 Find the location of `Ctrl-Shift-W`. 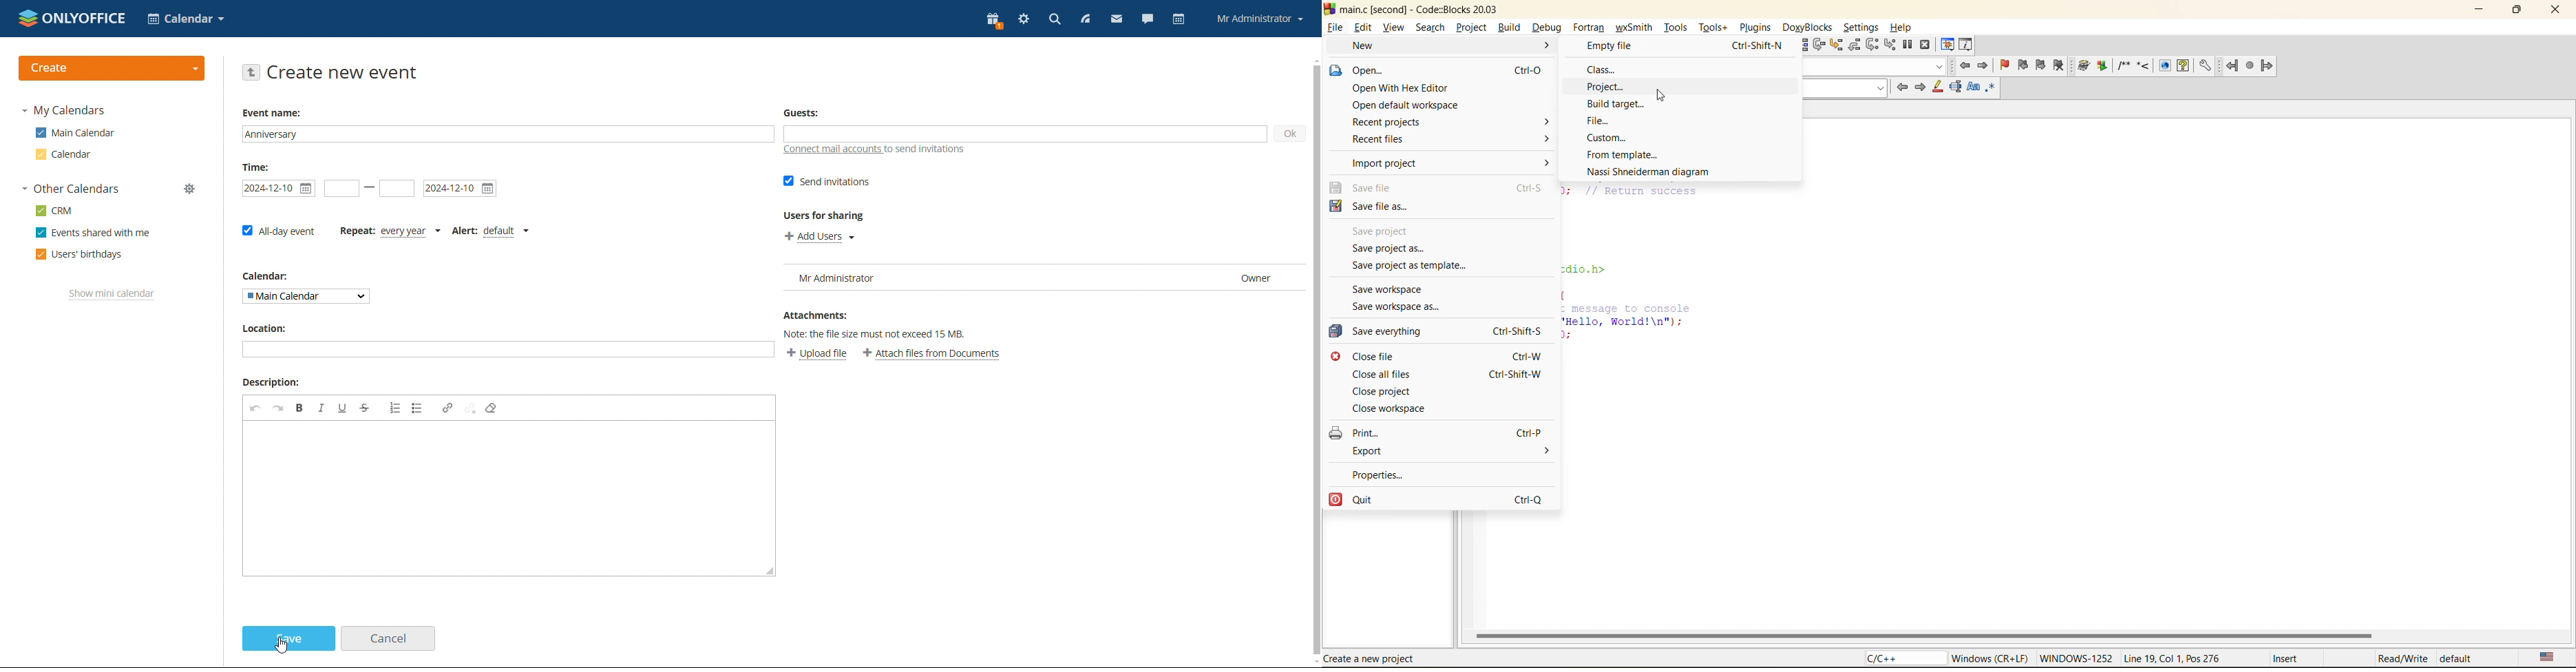

Ctrl-Shift-W is located at coordinates (1518, 374).